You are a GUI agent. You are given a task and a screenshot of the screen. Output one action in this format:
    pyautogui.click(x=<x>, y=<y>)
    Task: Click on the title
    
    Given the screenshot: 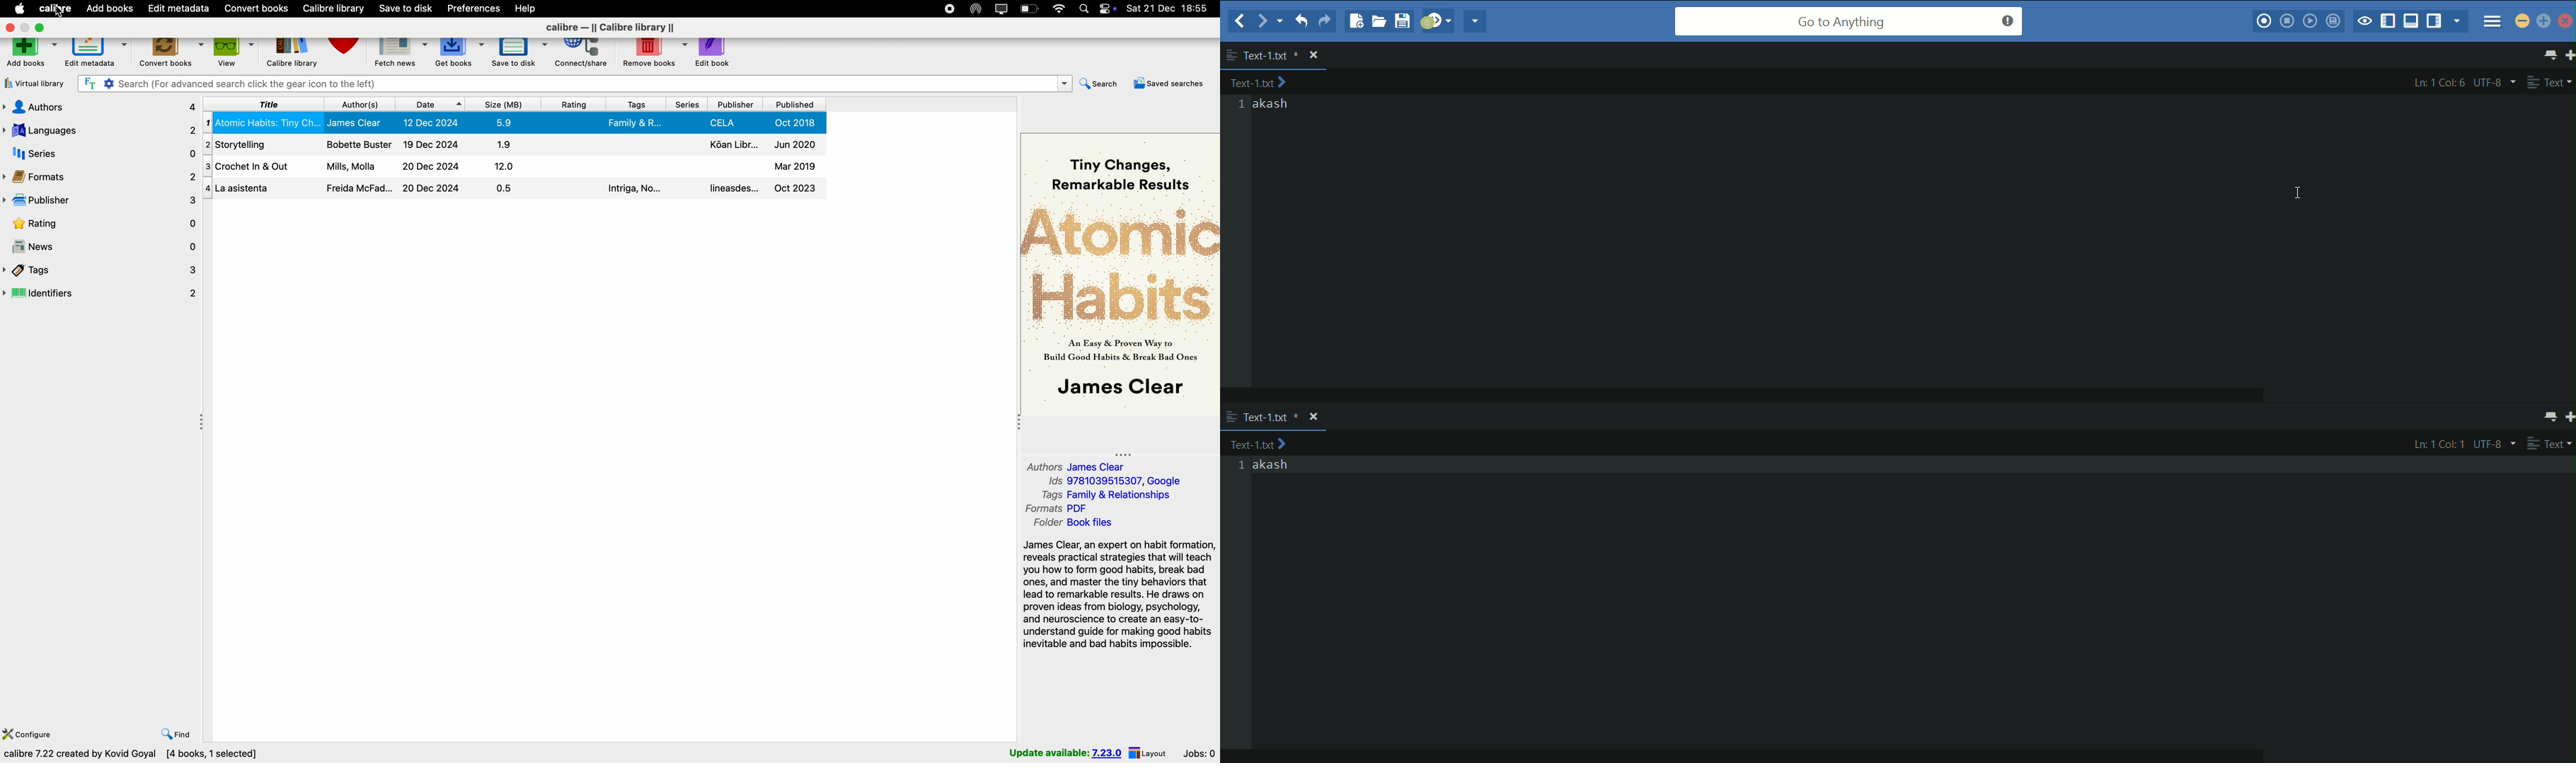 What is the action you would take?
    pyautogui.click(x=264, y=103)
    